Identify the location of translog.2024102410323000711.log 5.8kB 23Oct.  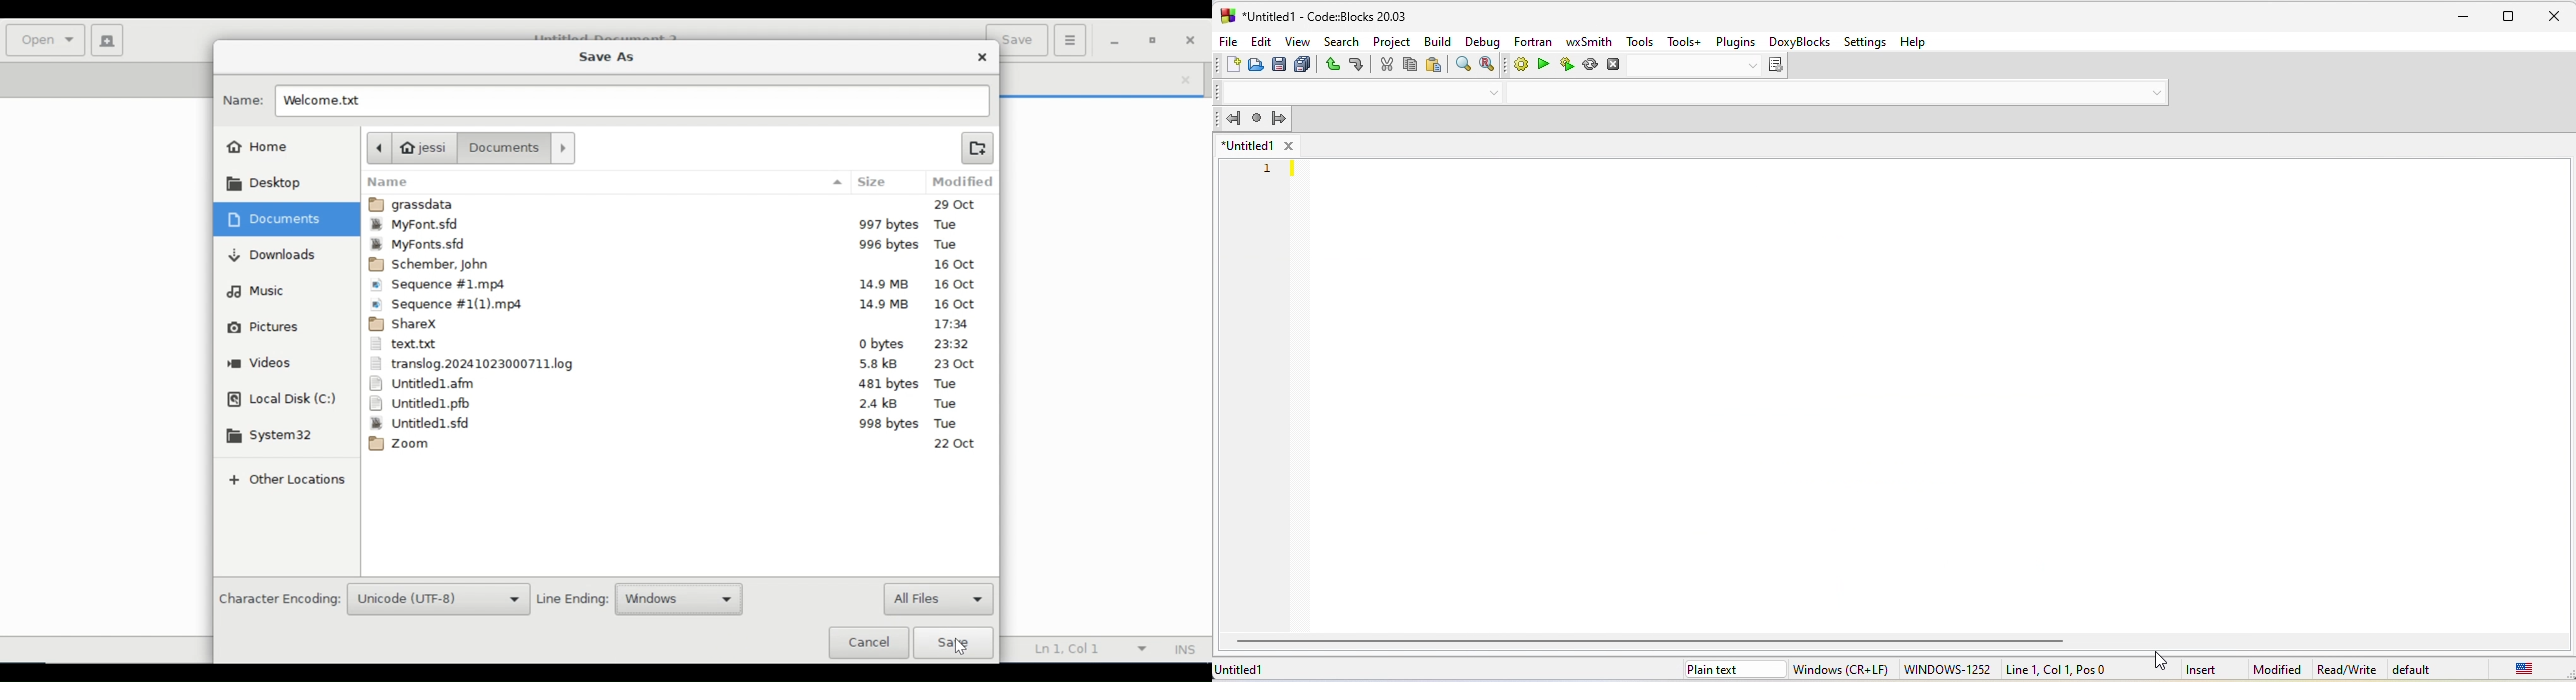
(676, 364).